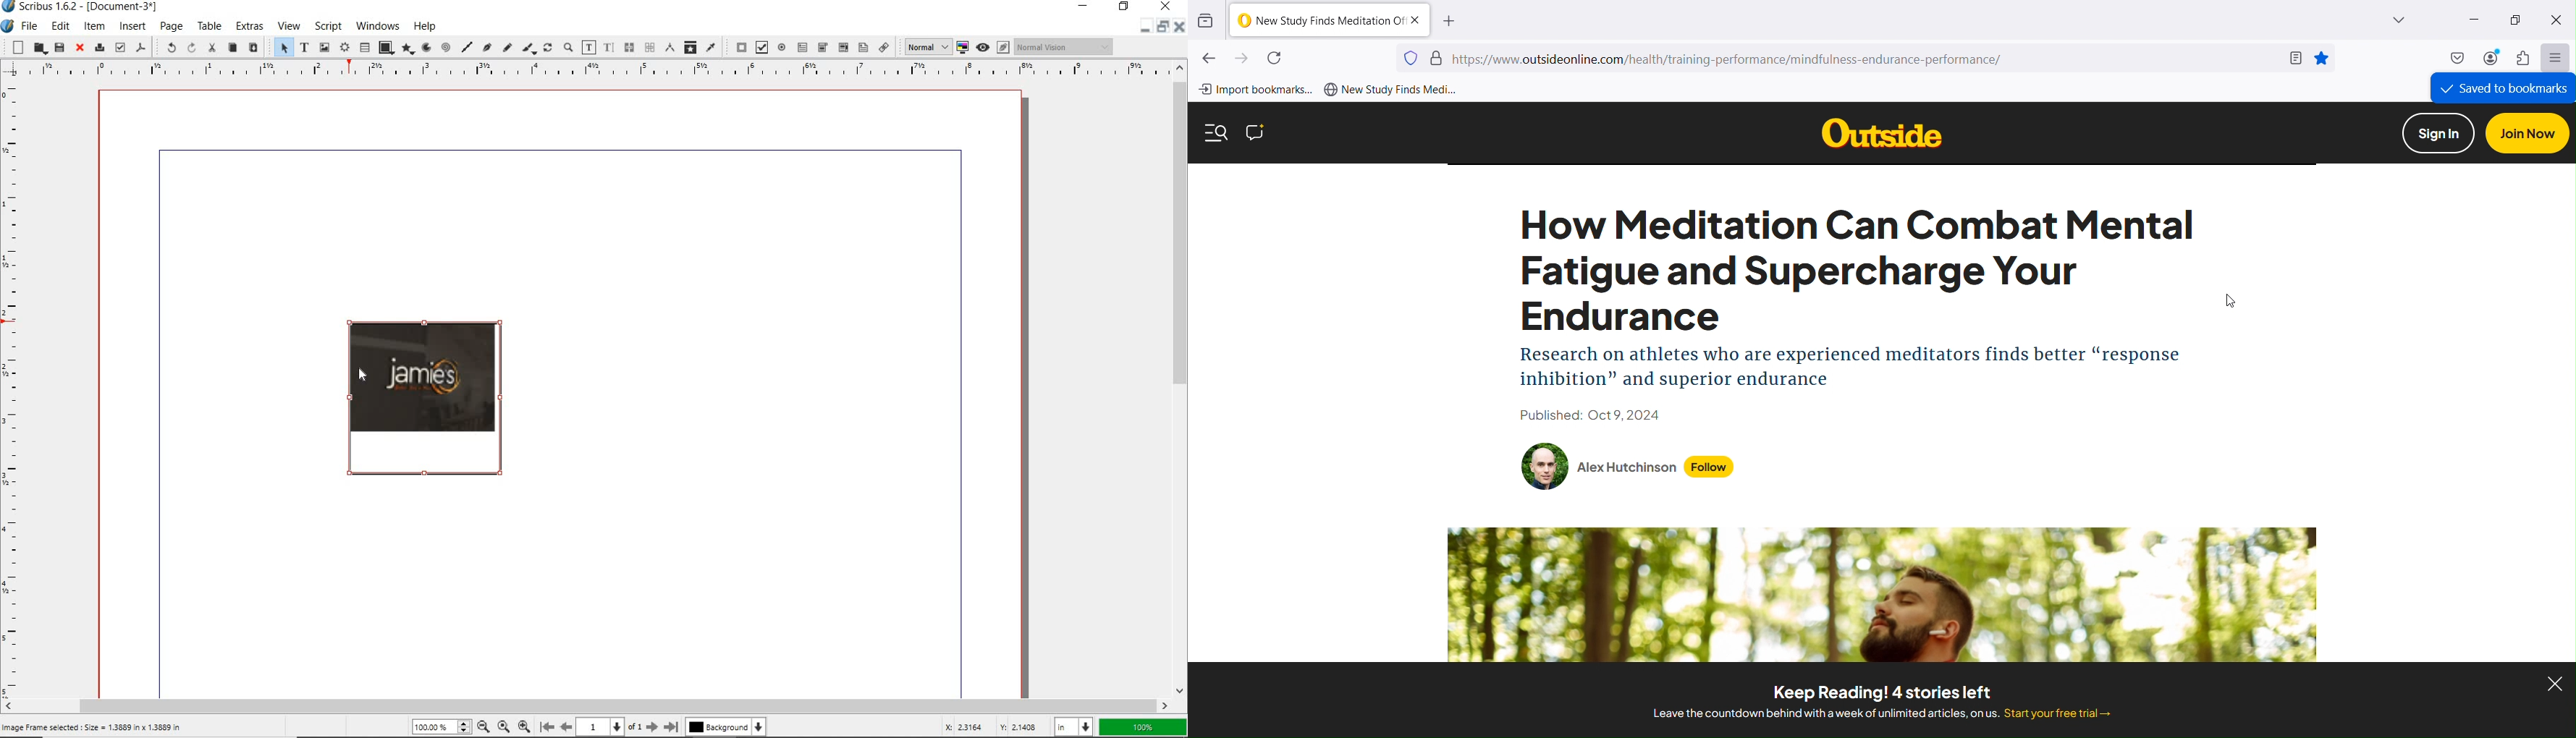 Image resolution: width=2576 pixels, height=756 pixels. Describe the element at coordinates (385, 47) in the screenshot. I see `shape` at that location.